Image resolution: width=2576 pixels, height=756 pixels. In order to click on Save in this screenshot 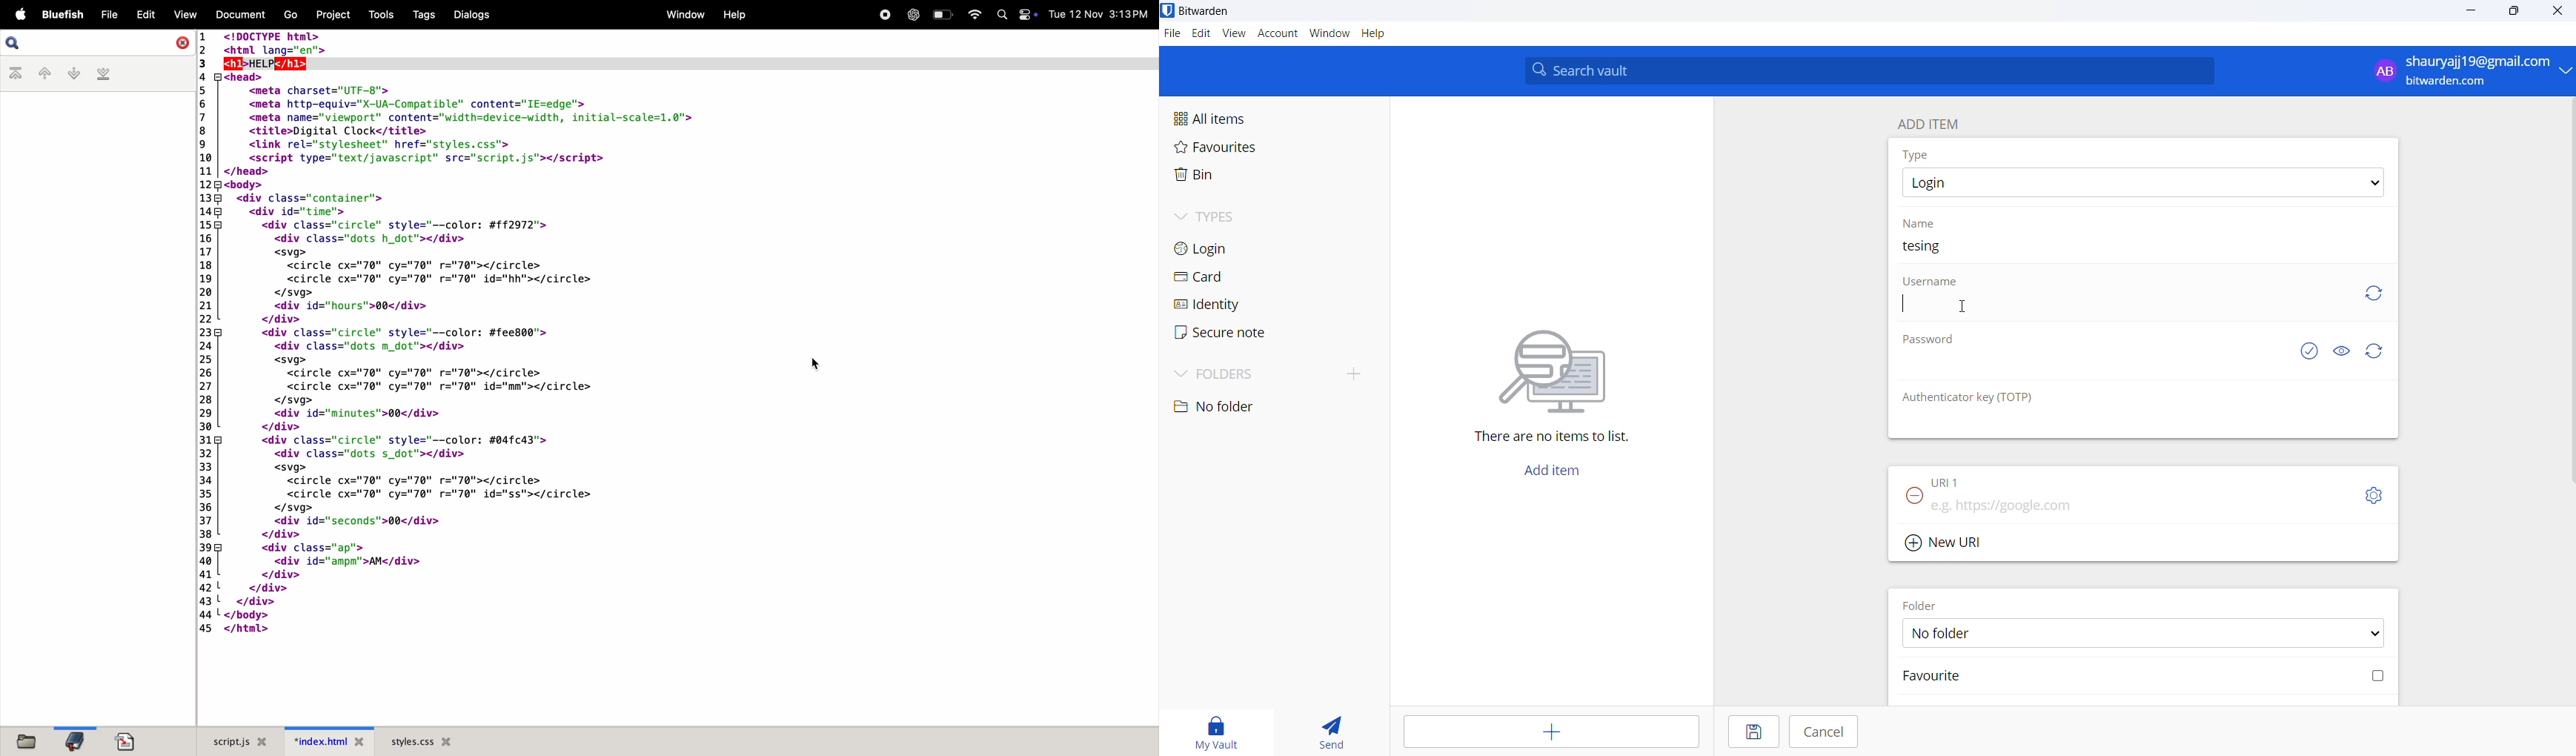, I will do `click(1750, 733)`.